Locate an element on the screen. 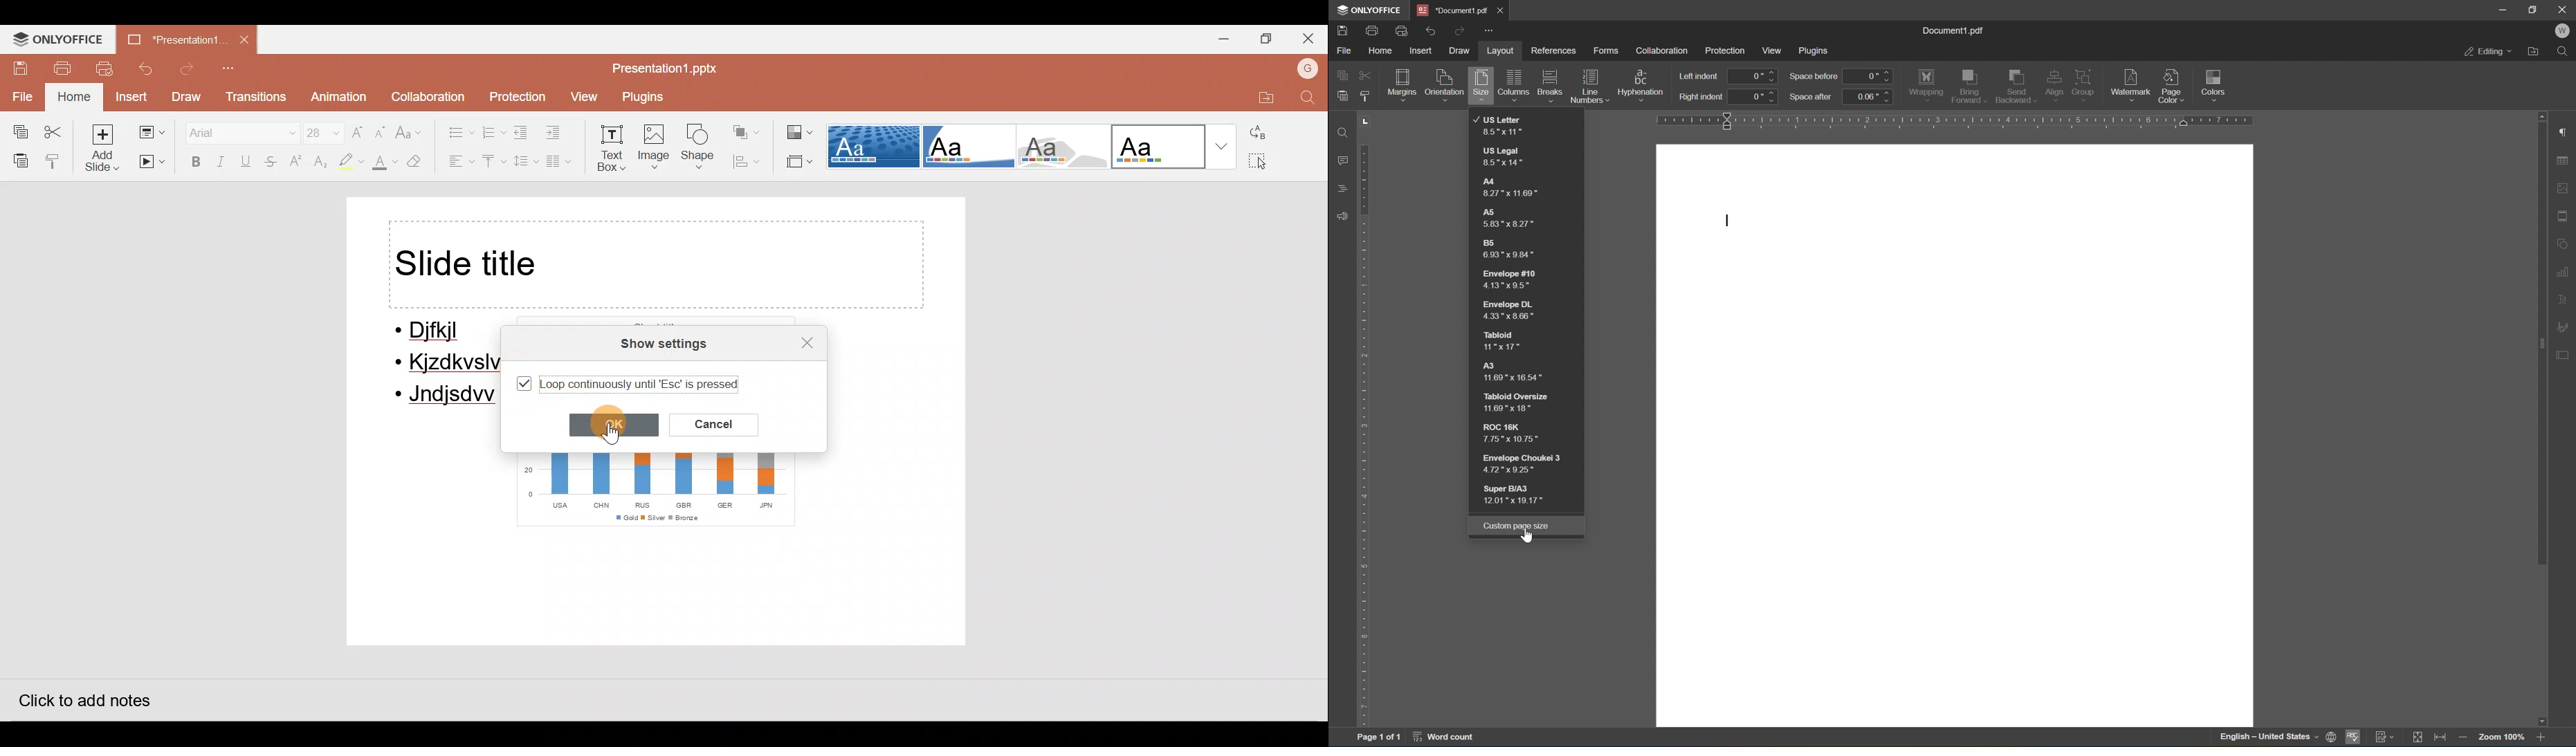 Image resolution: width=2576 pixels, height=756 pixels. watermark is located at coordinates (2130, 82).